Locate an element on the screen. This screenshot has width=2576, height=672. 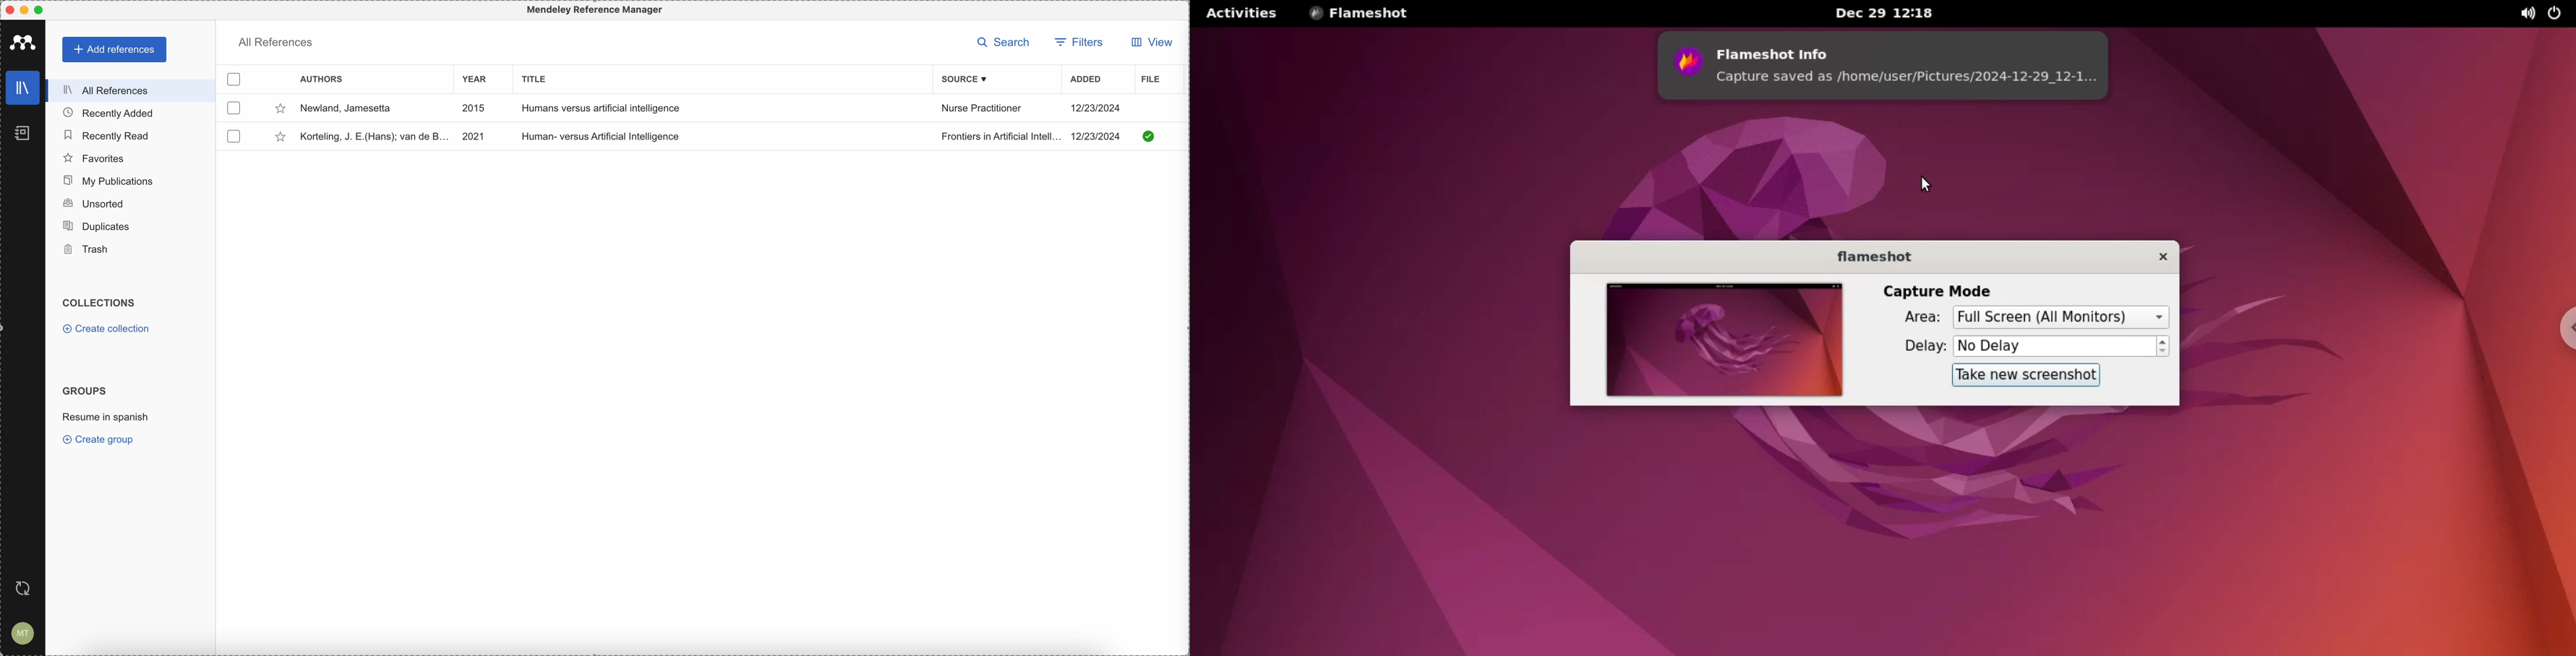
filters is located at coordinates (1081, 41).